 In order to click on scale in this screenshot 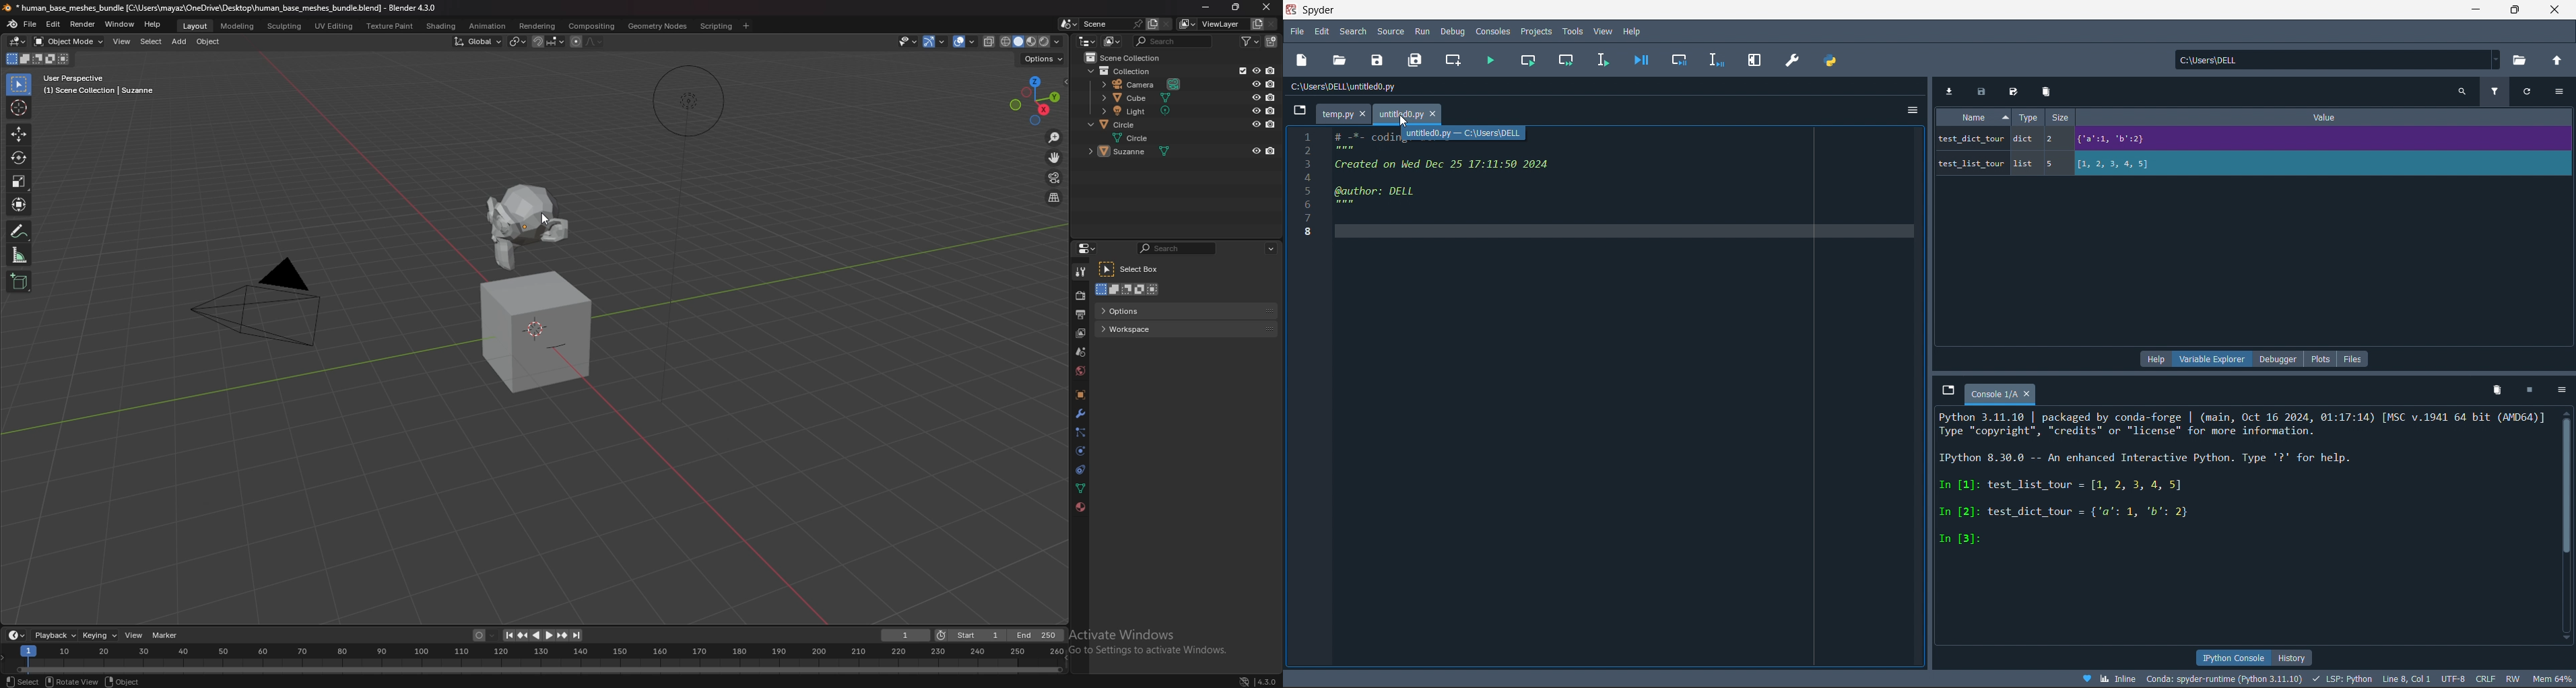, I will do `click(19, 182)`.